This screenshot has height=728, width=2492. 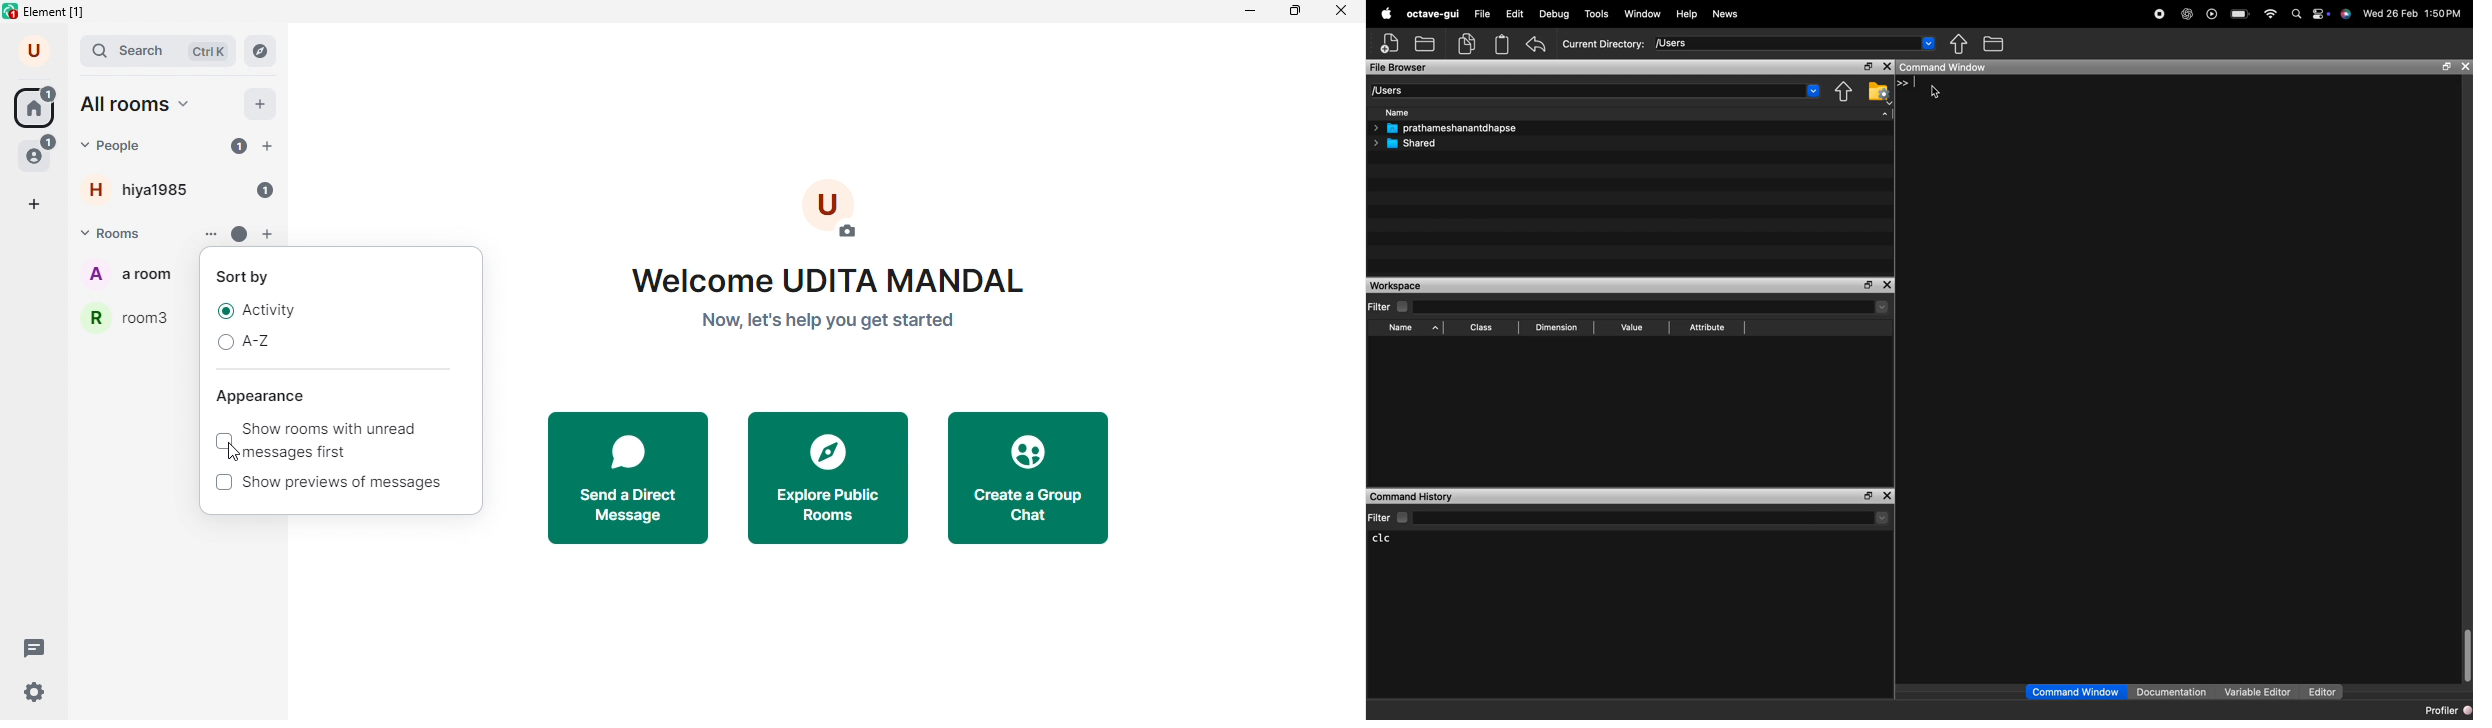 I want to click on people, so click(x=38, y=152).